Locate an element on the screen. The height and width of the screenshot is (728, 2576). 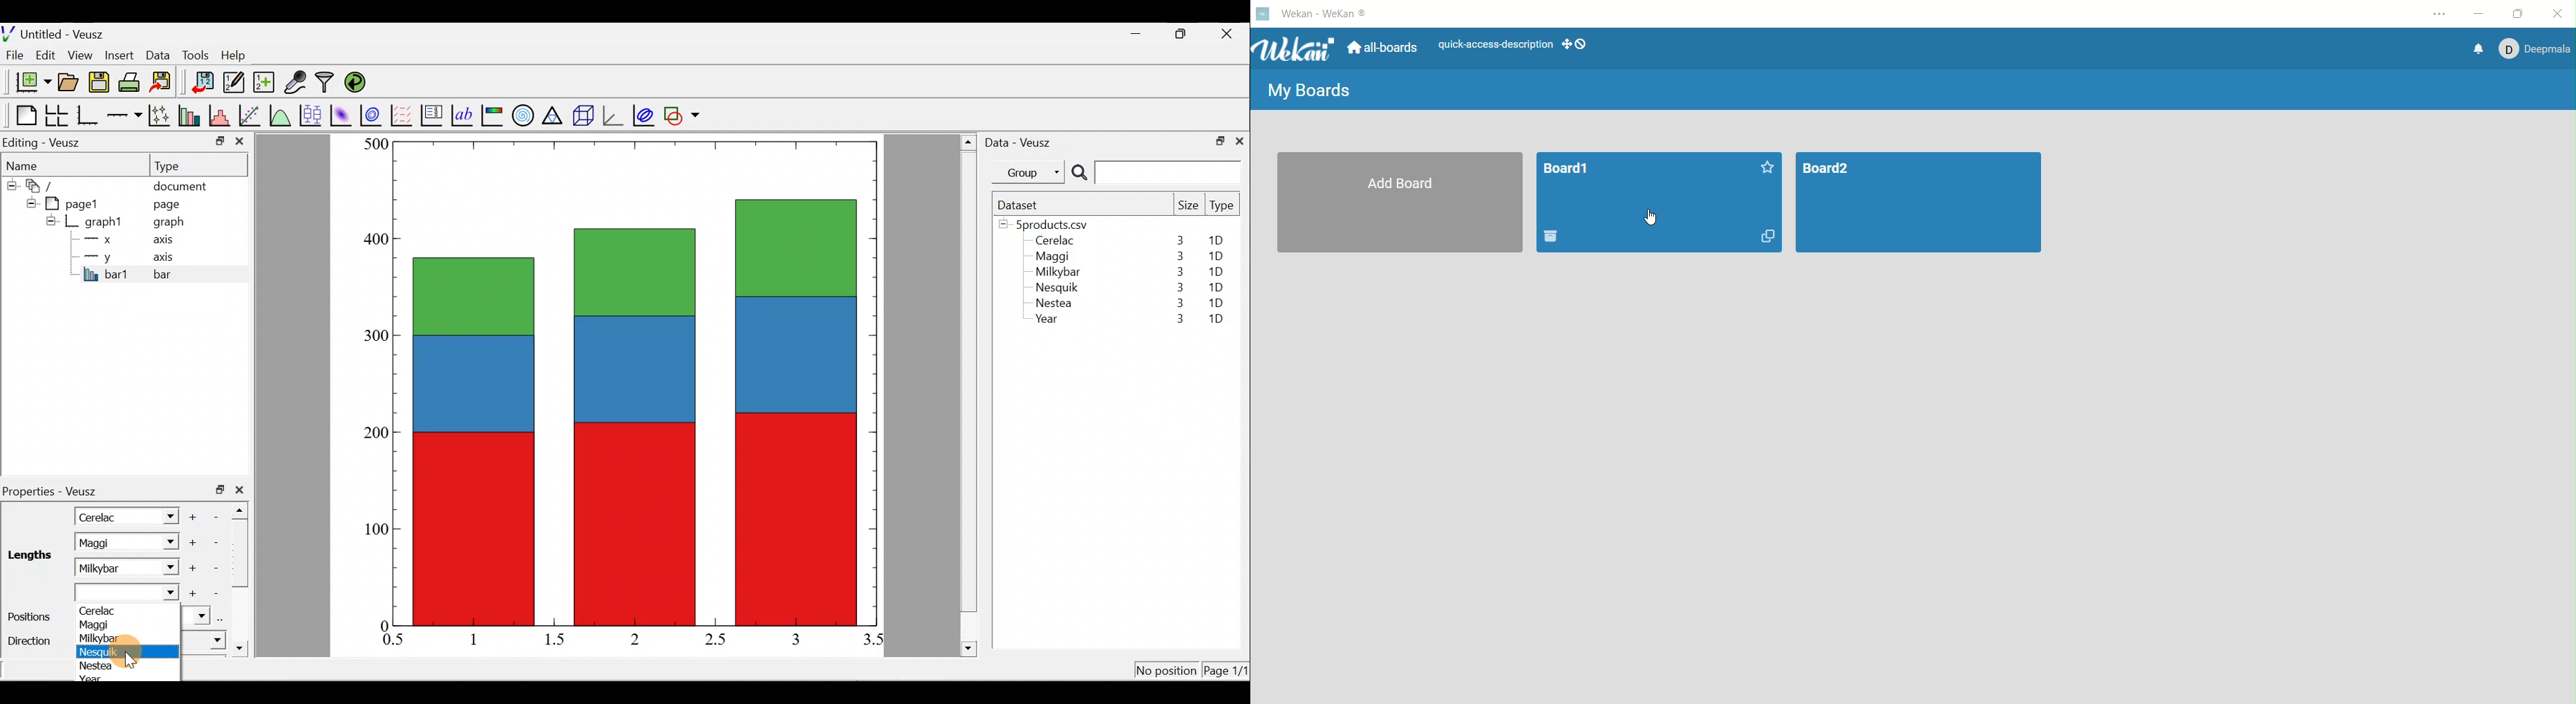
3d scene is located at coordinates (582, 115).